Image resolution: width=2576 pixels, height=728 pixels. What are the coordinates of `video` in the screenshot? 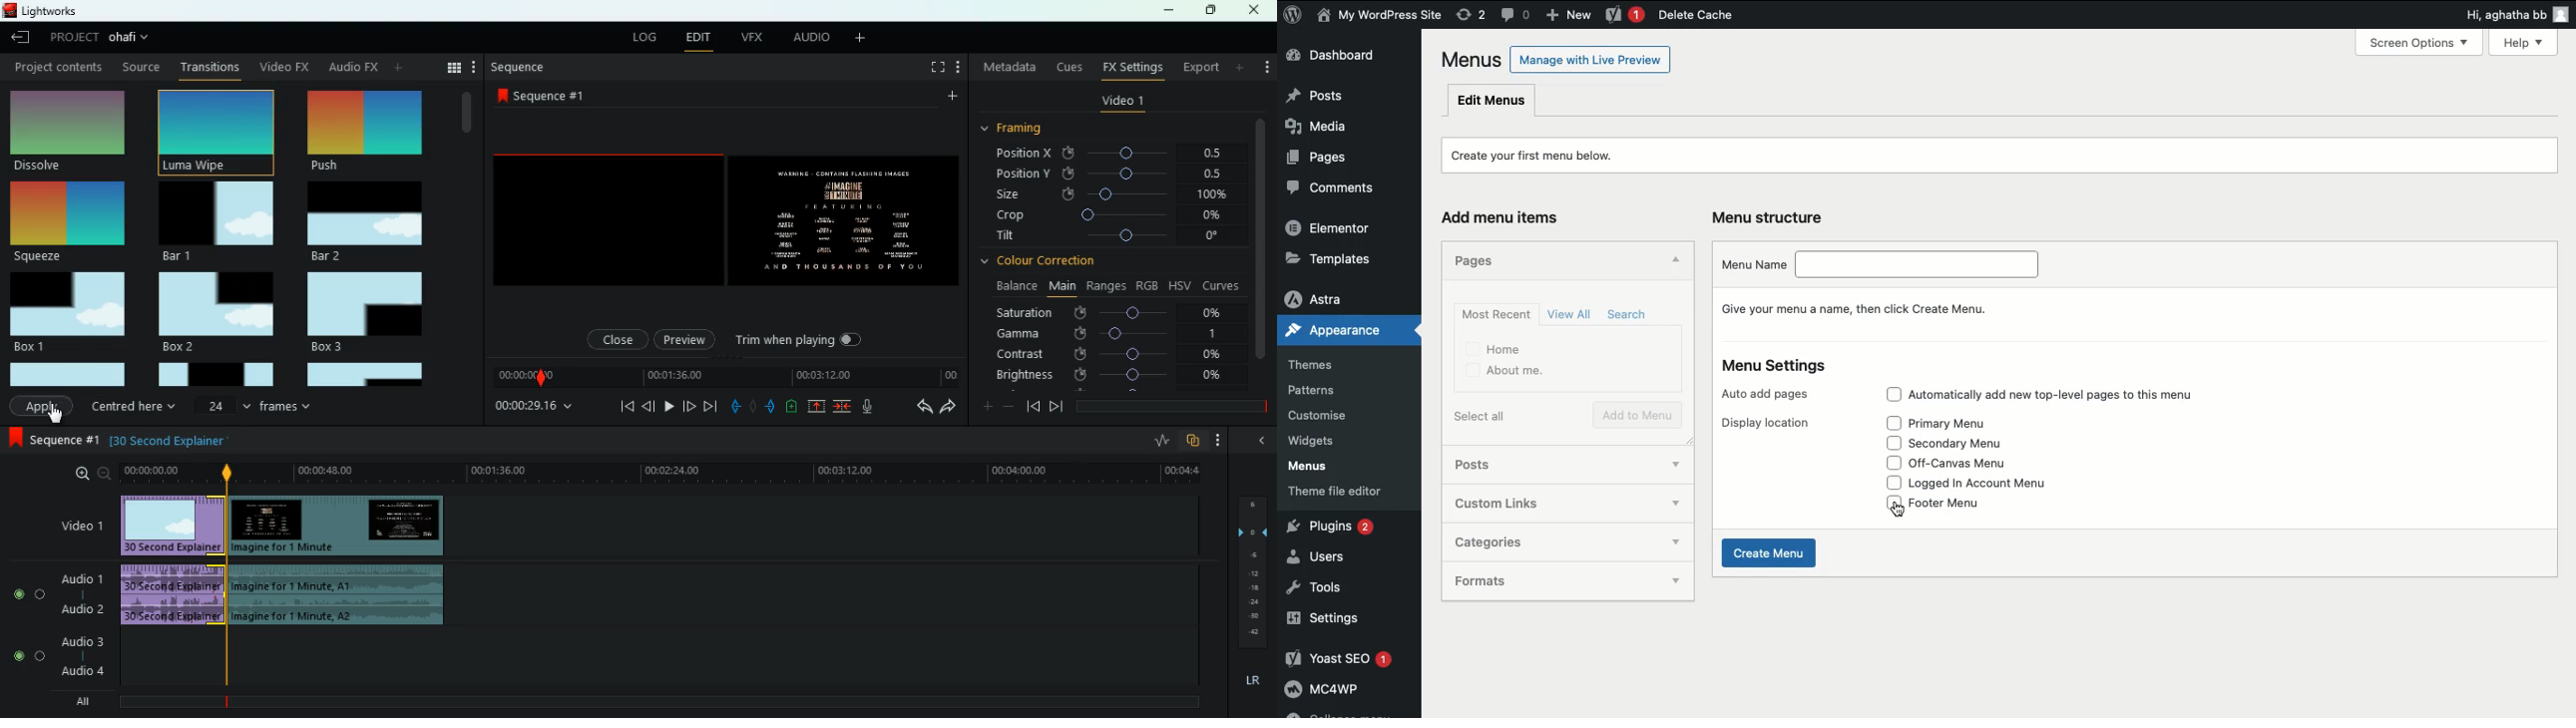 It's located at (171, 525).